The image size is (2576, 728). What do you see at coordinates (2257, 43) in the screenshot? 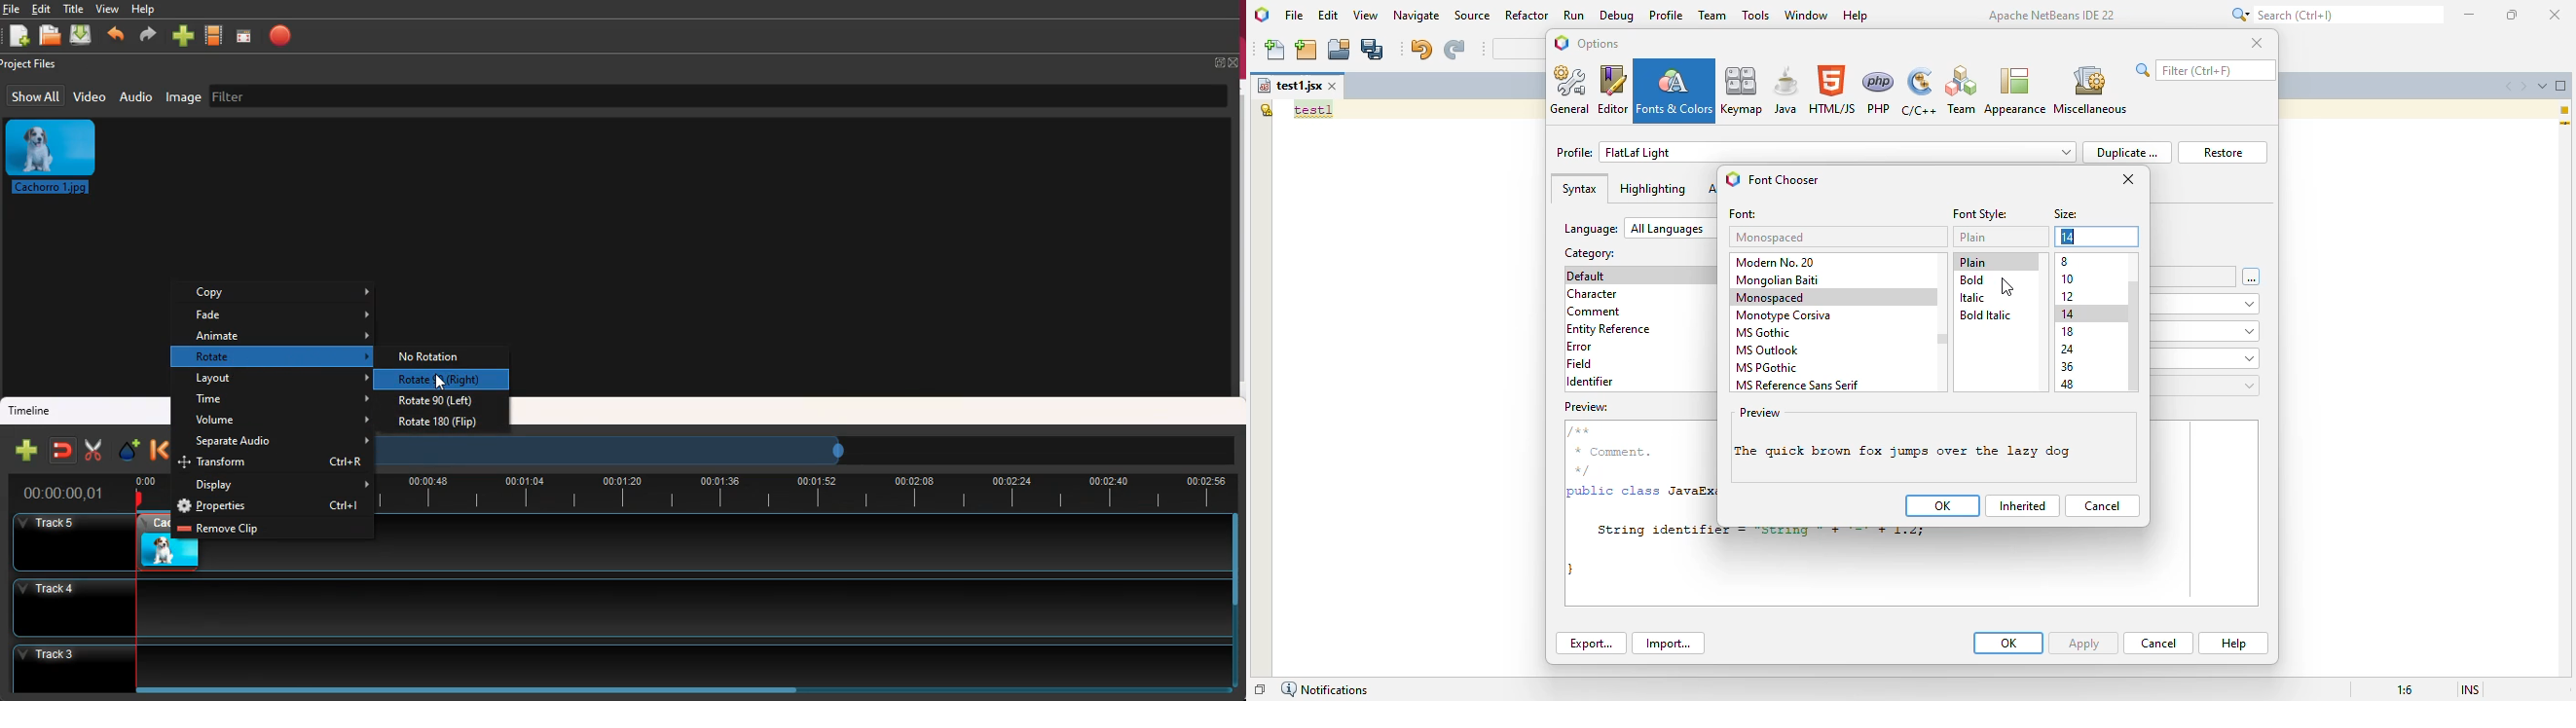
I see `close` at bounding box center [2257, 43].